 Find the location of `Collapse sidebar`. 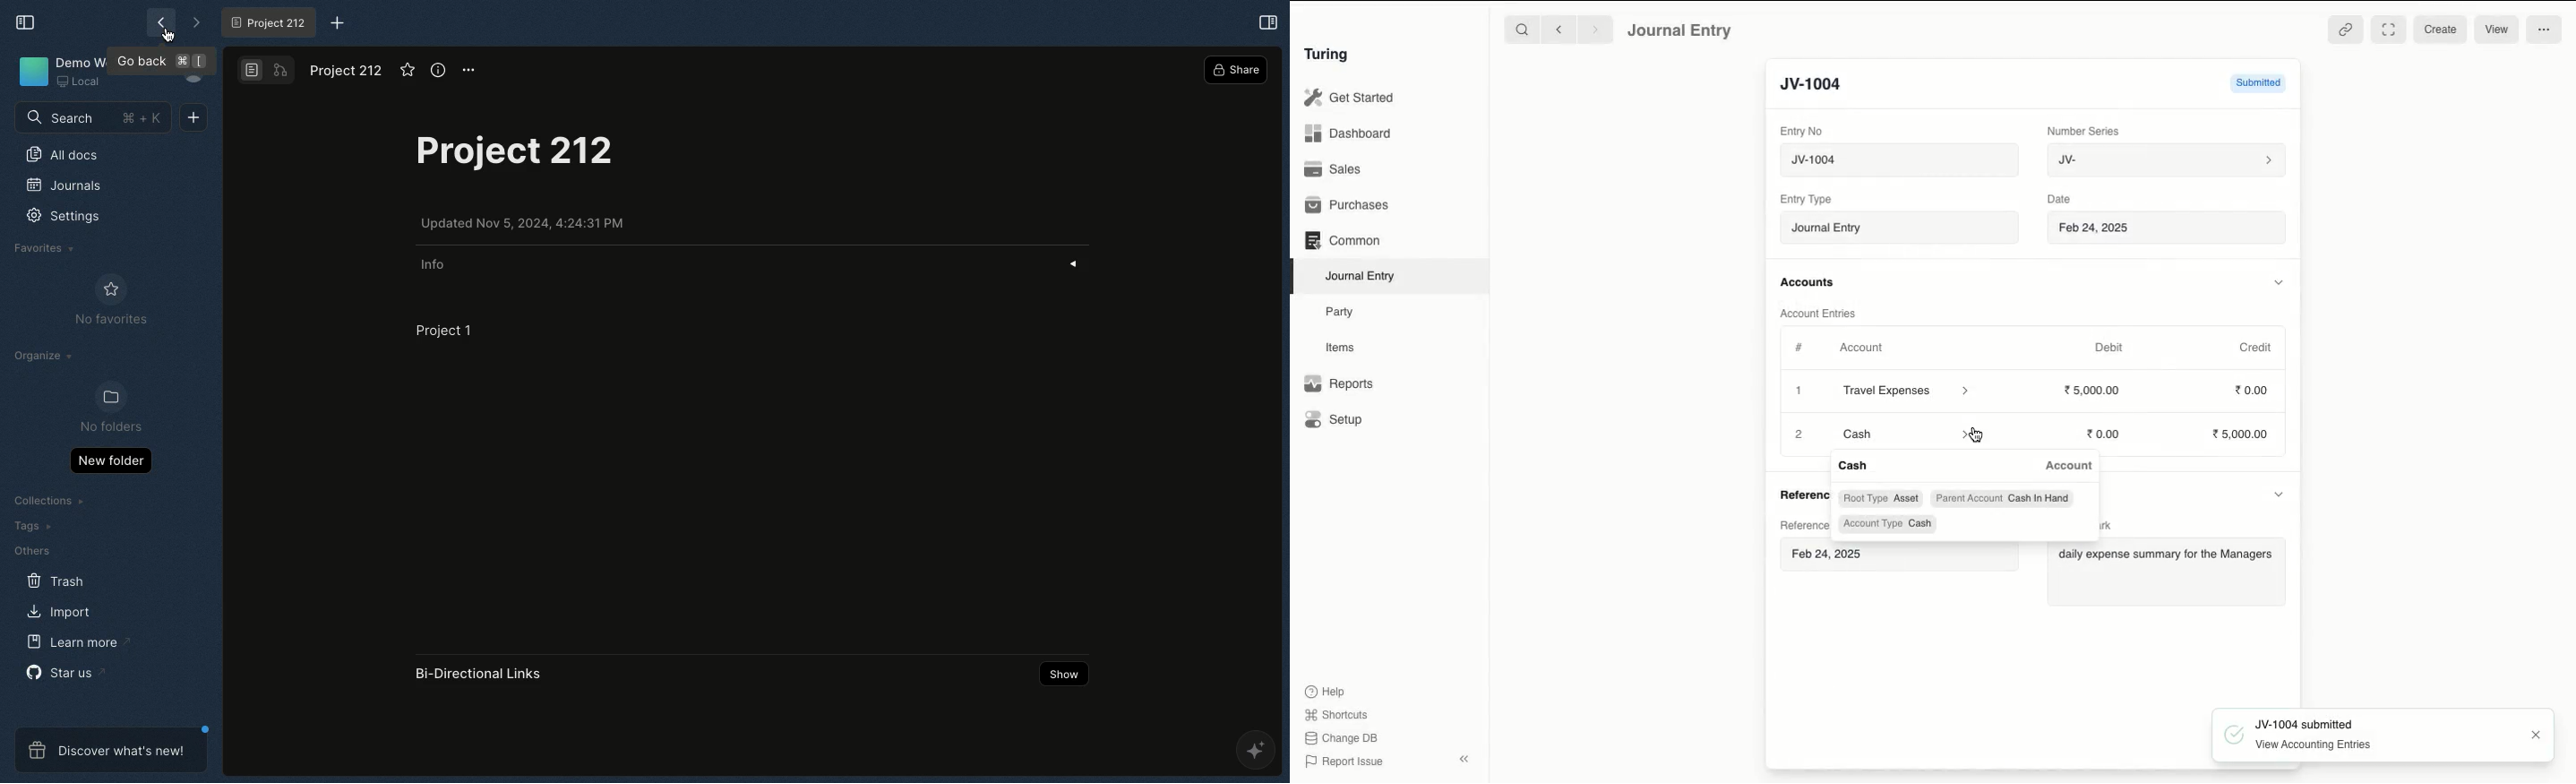

Collapse sidebar is located at coordinates (30, 22).